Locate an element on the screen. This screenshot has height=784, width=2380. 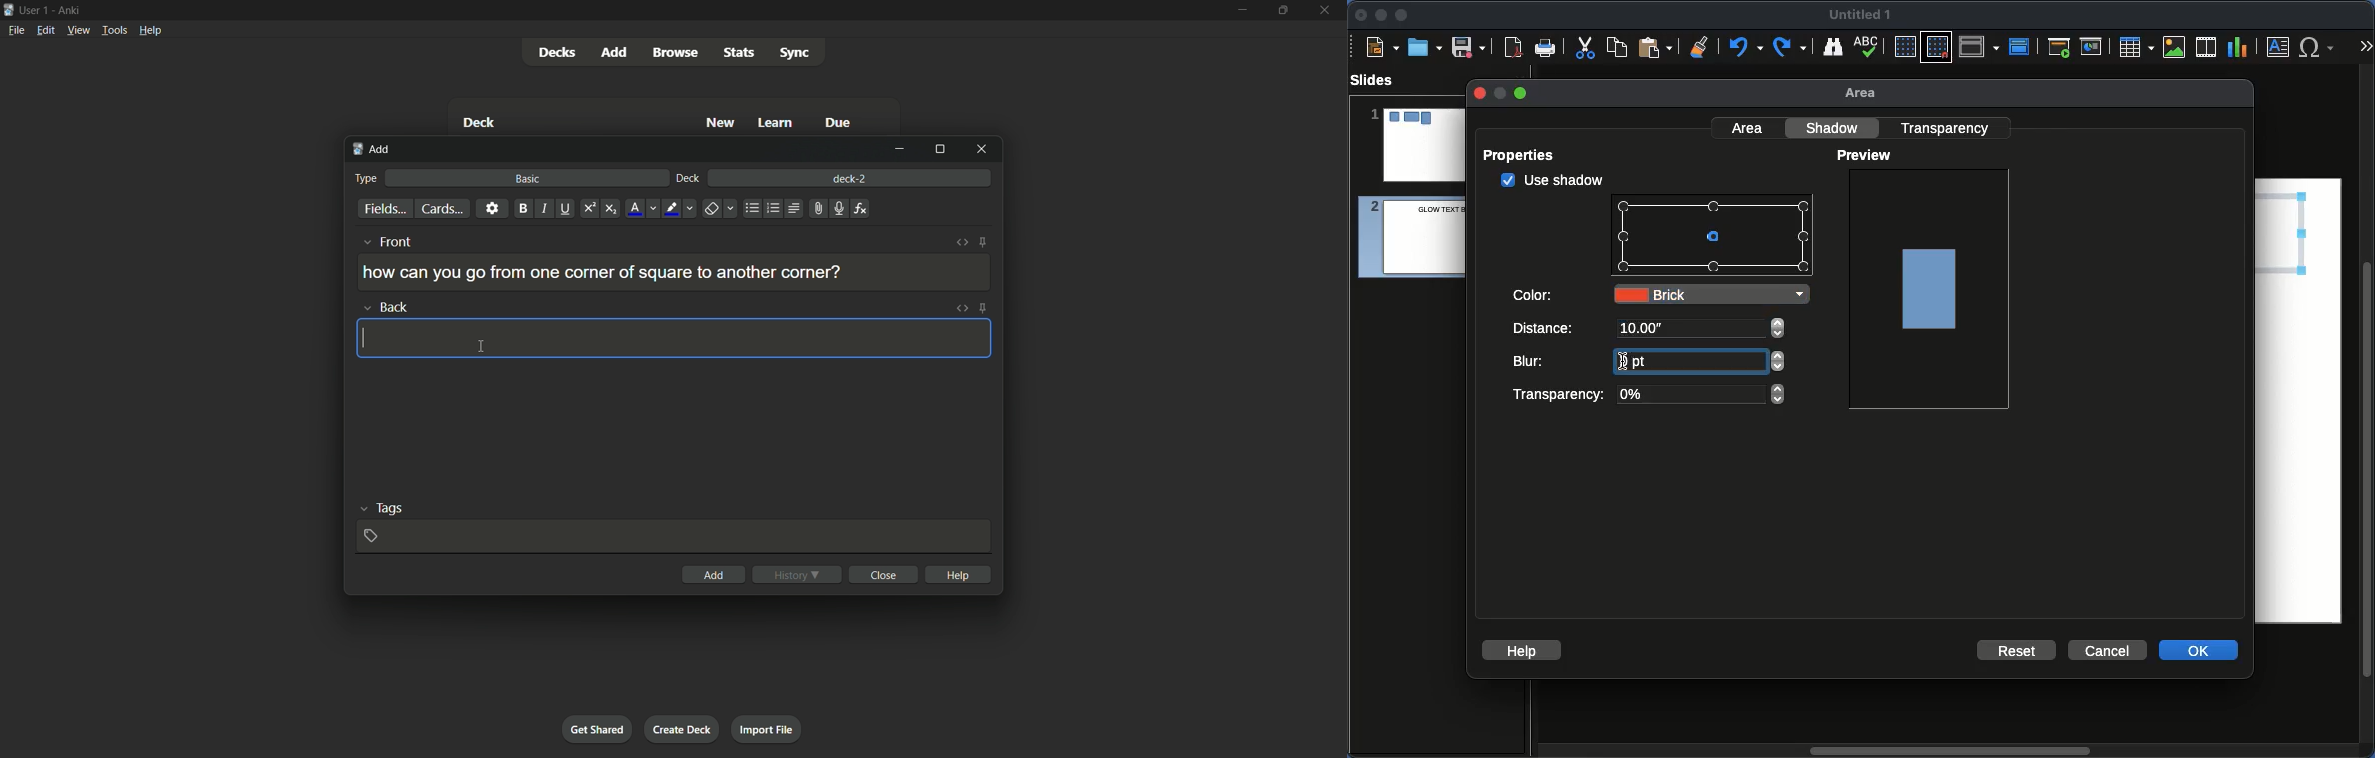
Preview is located at coordinates (1867, 156).